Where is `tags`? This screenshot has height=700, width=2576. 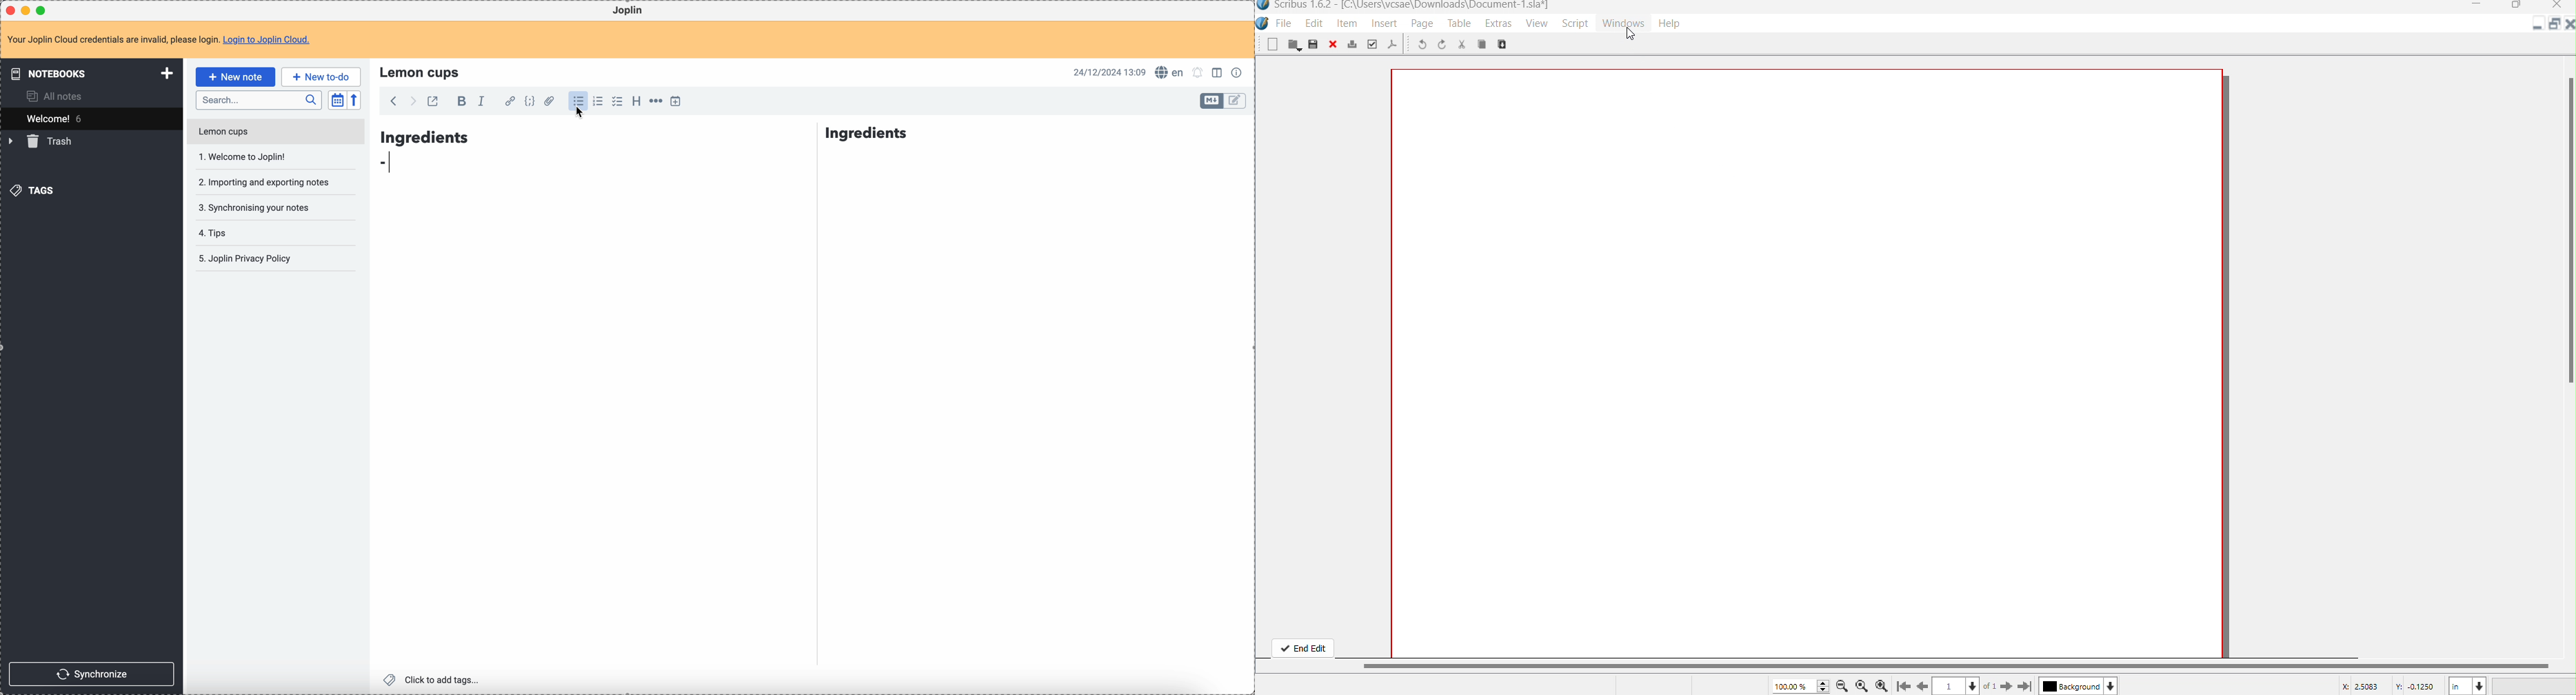
tags is located at coordinates (35, 190).